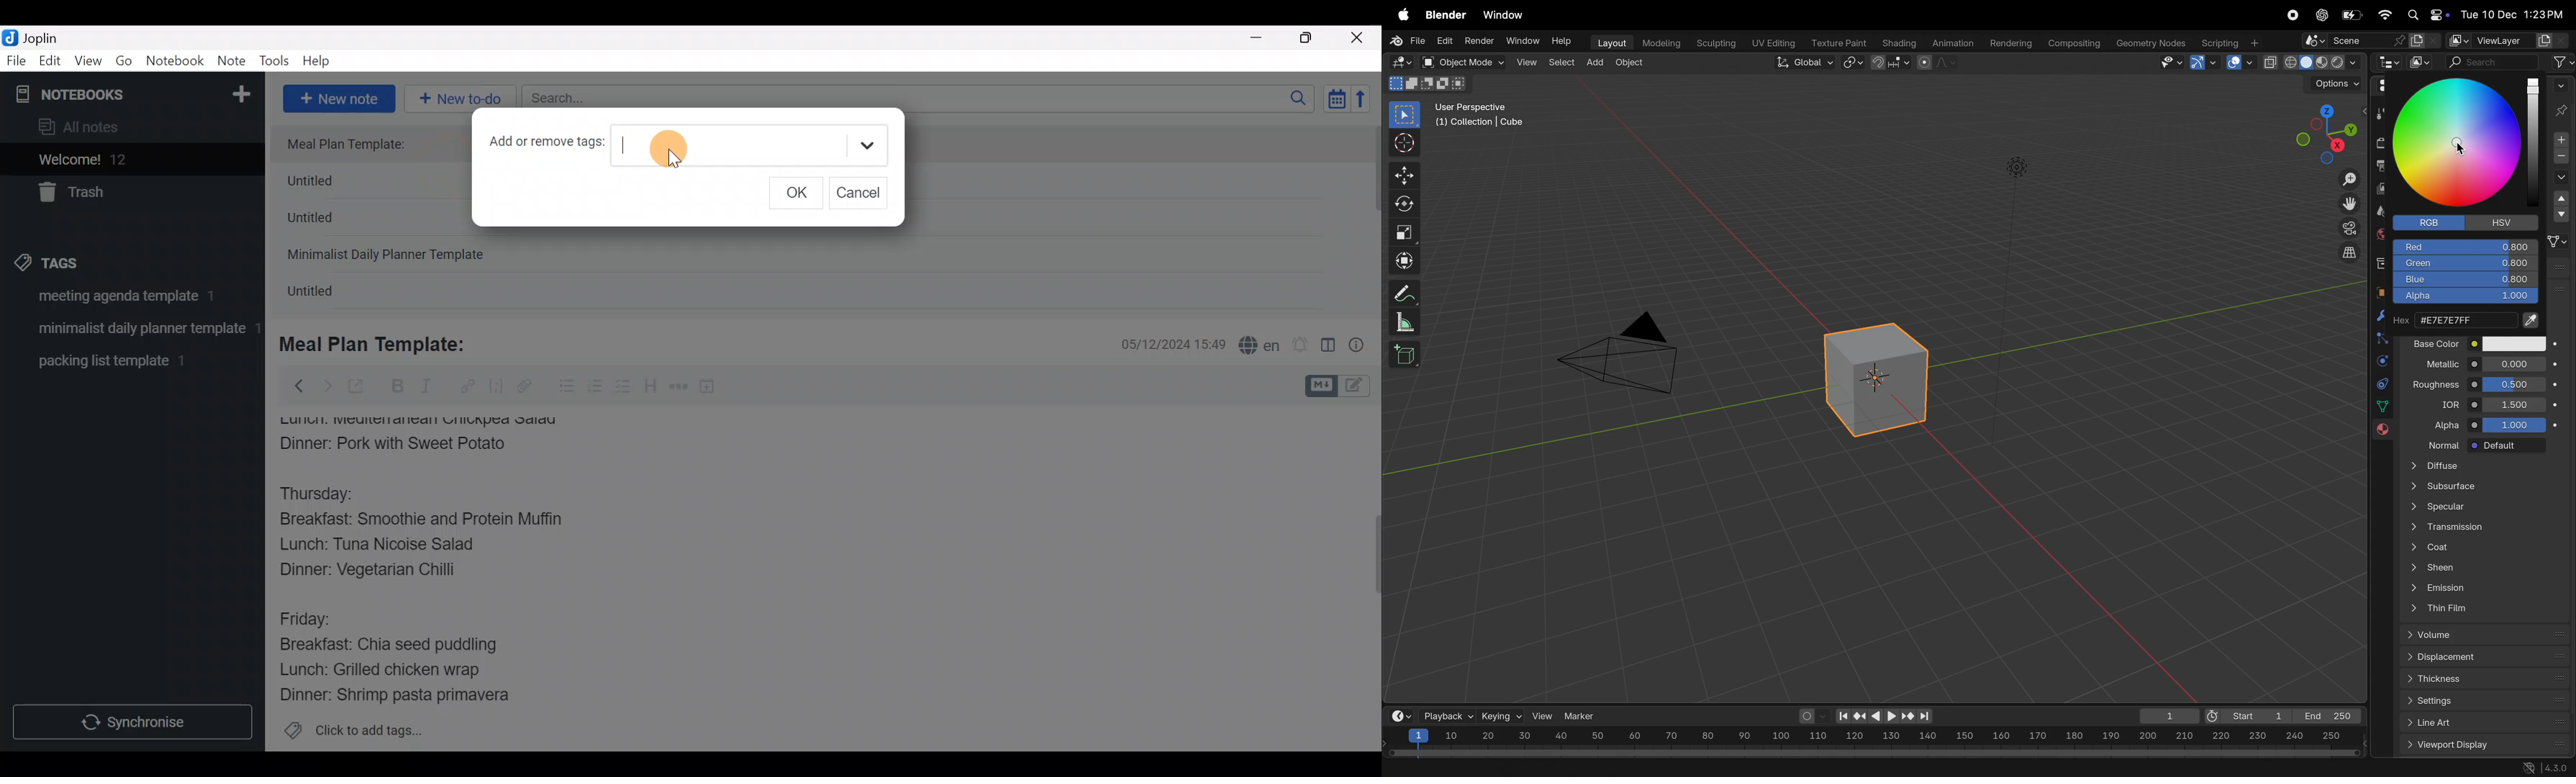 The image size is (2576, 784). What do you see at coordinates (389, 547) in the screenshot?
I see `Lunch: Tuna Nicoise Salad` at bounding box center [389, 547].